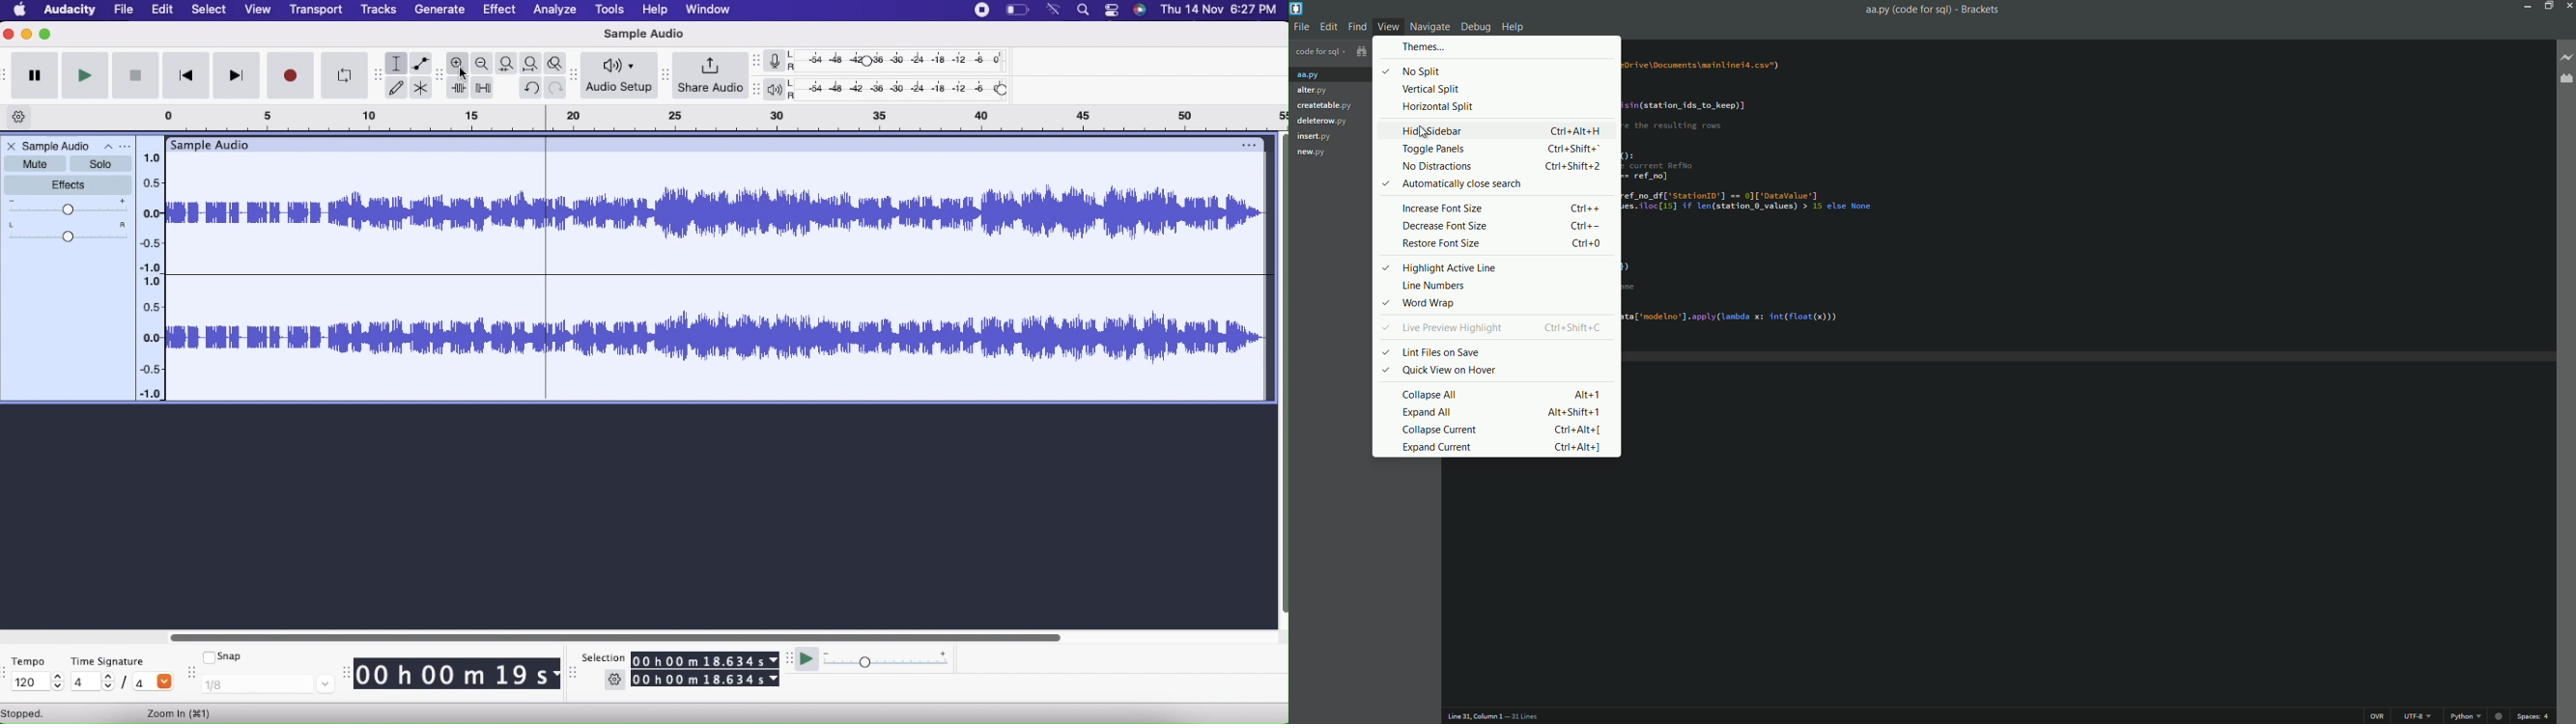  What do you see at coordinates (2546, 7) in the screenshot?
I see `maximize button` at bounding box center [2546, 7].